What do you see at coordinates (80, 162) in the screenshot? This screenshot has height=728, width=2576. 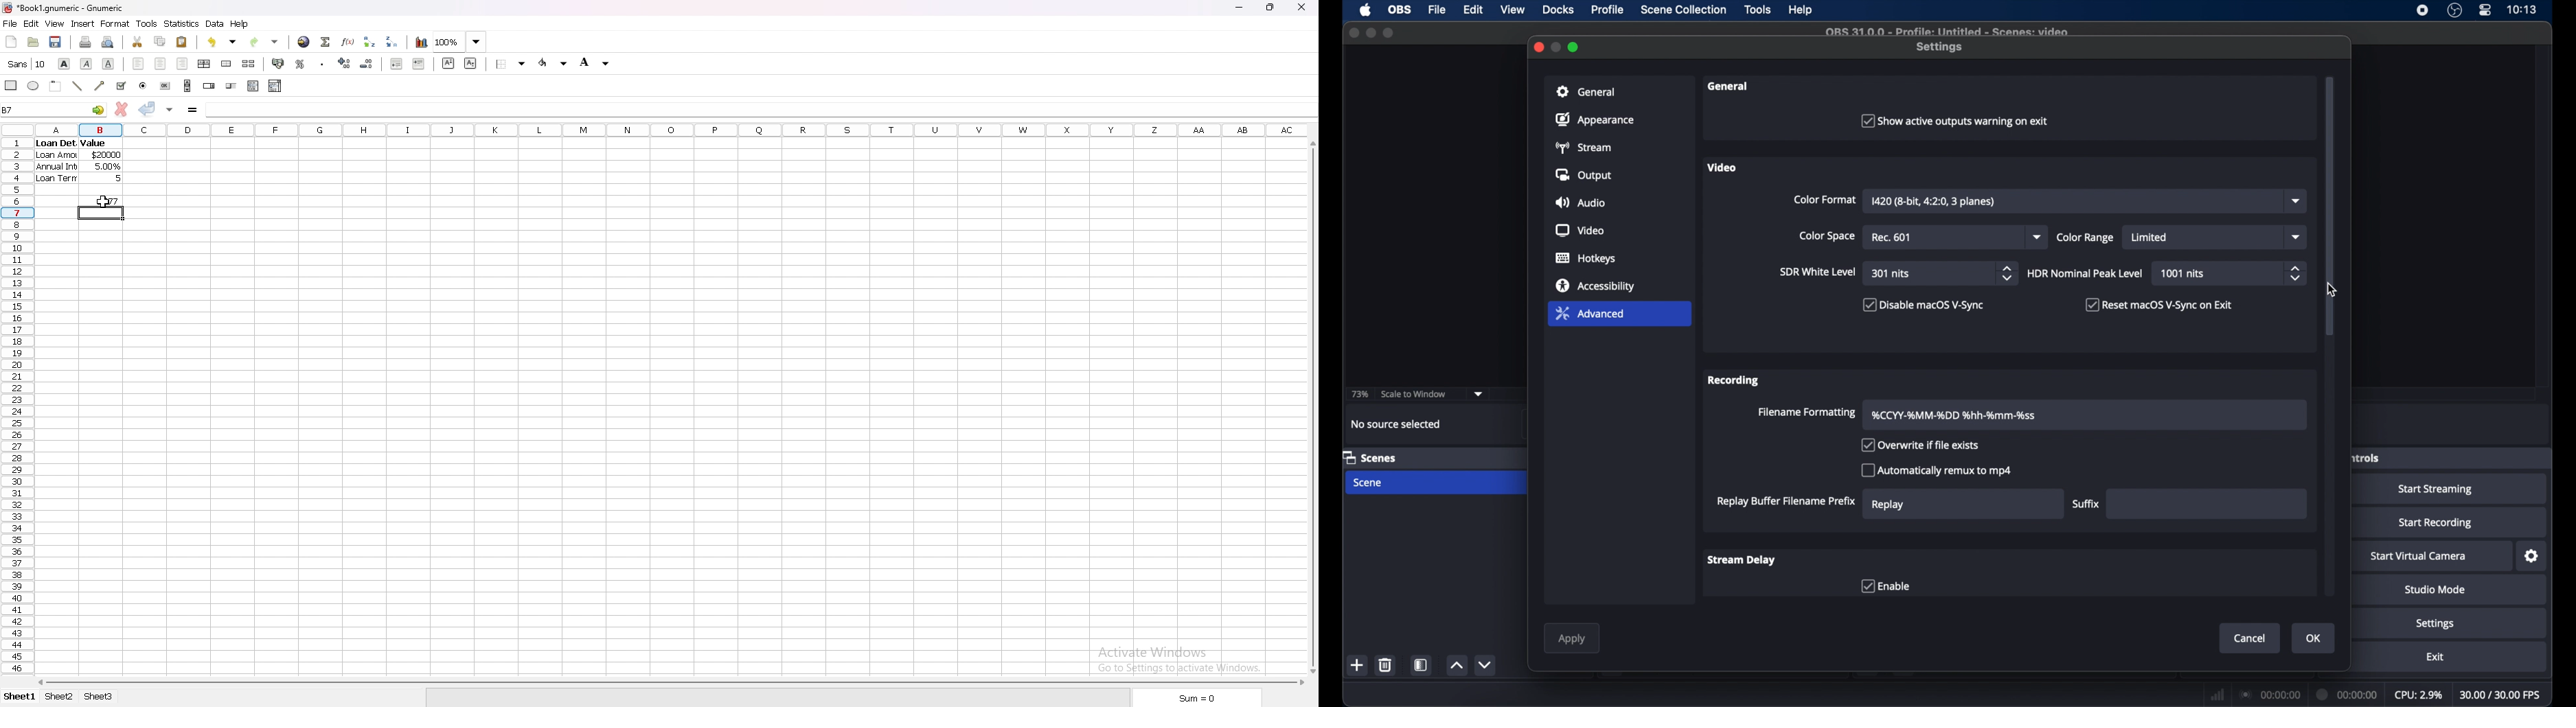 I see `data` at bounding box center [80, 162].